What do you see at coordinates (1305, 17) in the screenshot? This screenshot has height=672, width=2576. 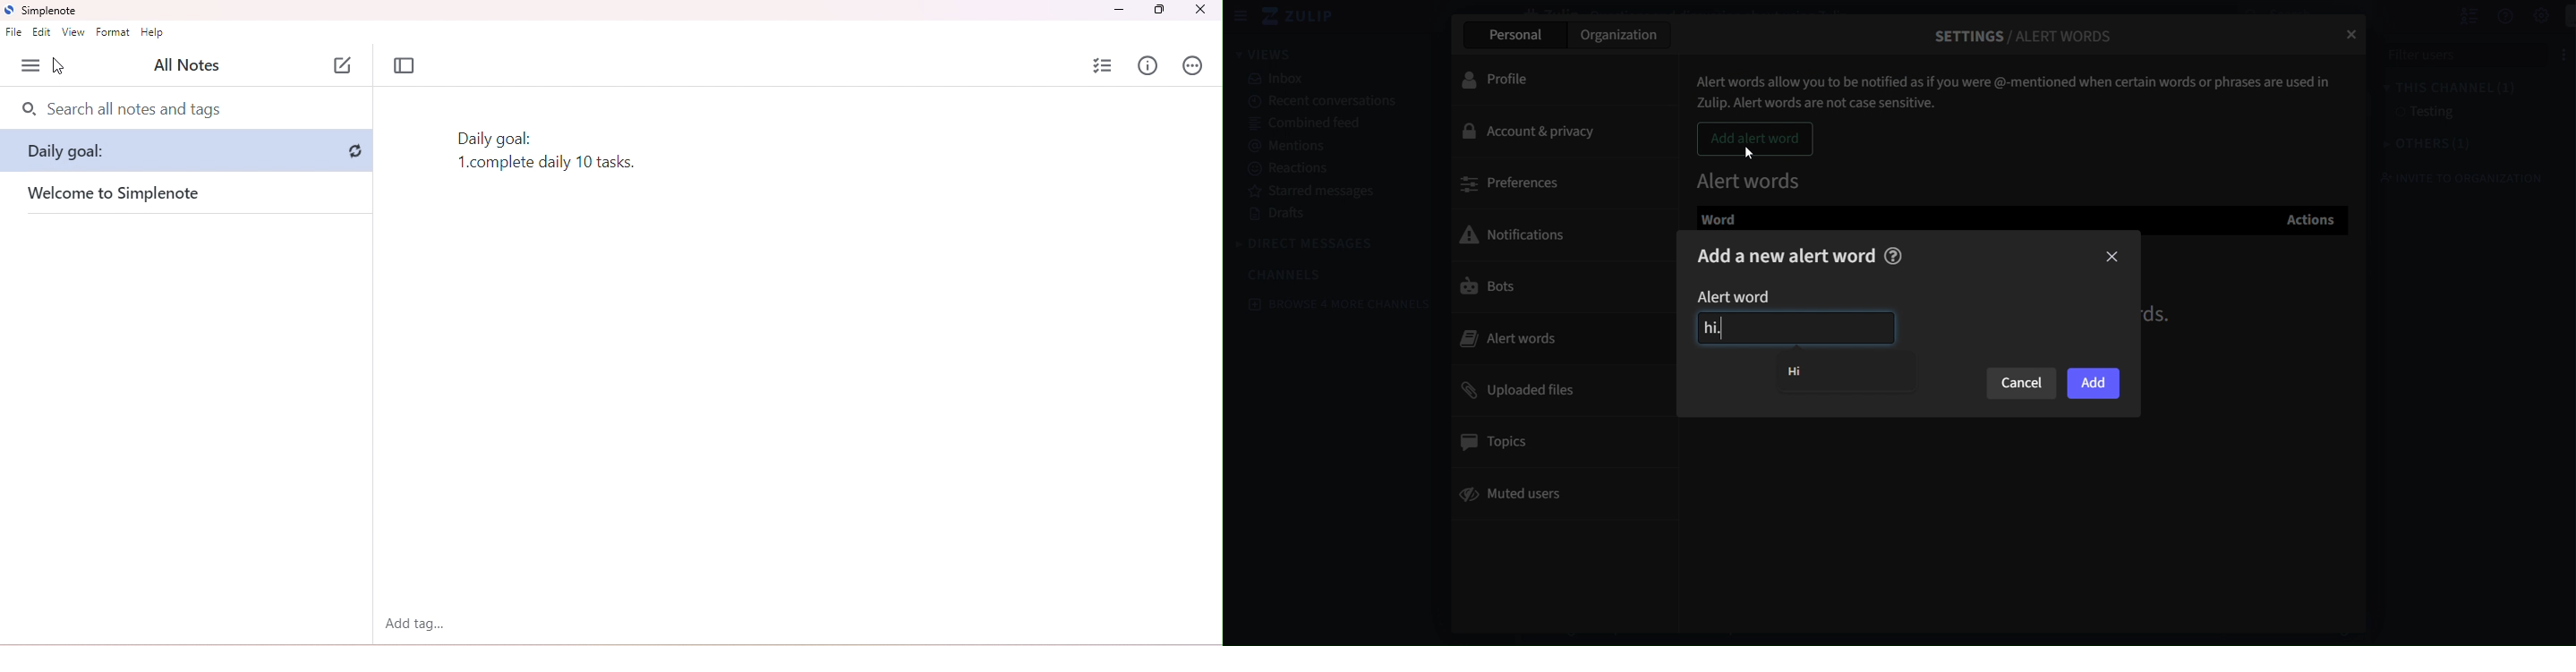 I see `zulip` at bounding box center [1305, 17].